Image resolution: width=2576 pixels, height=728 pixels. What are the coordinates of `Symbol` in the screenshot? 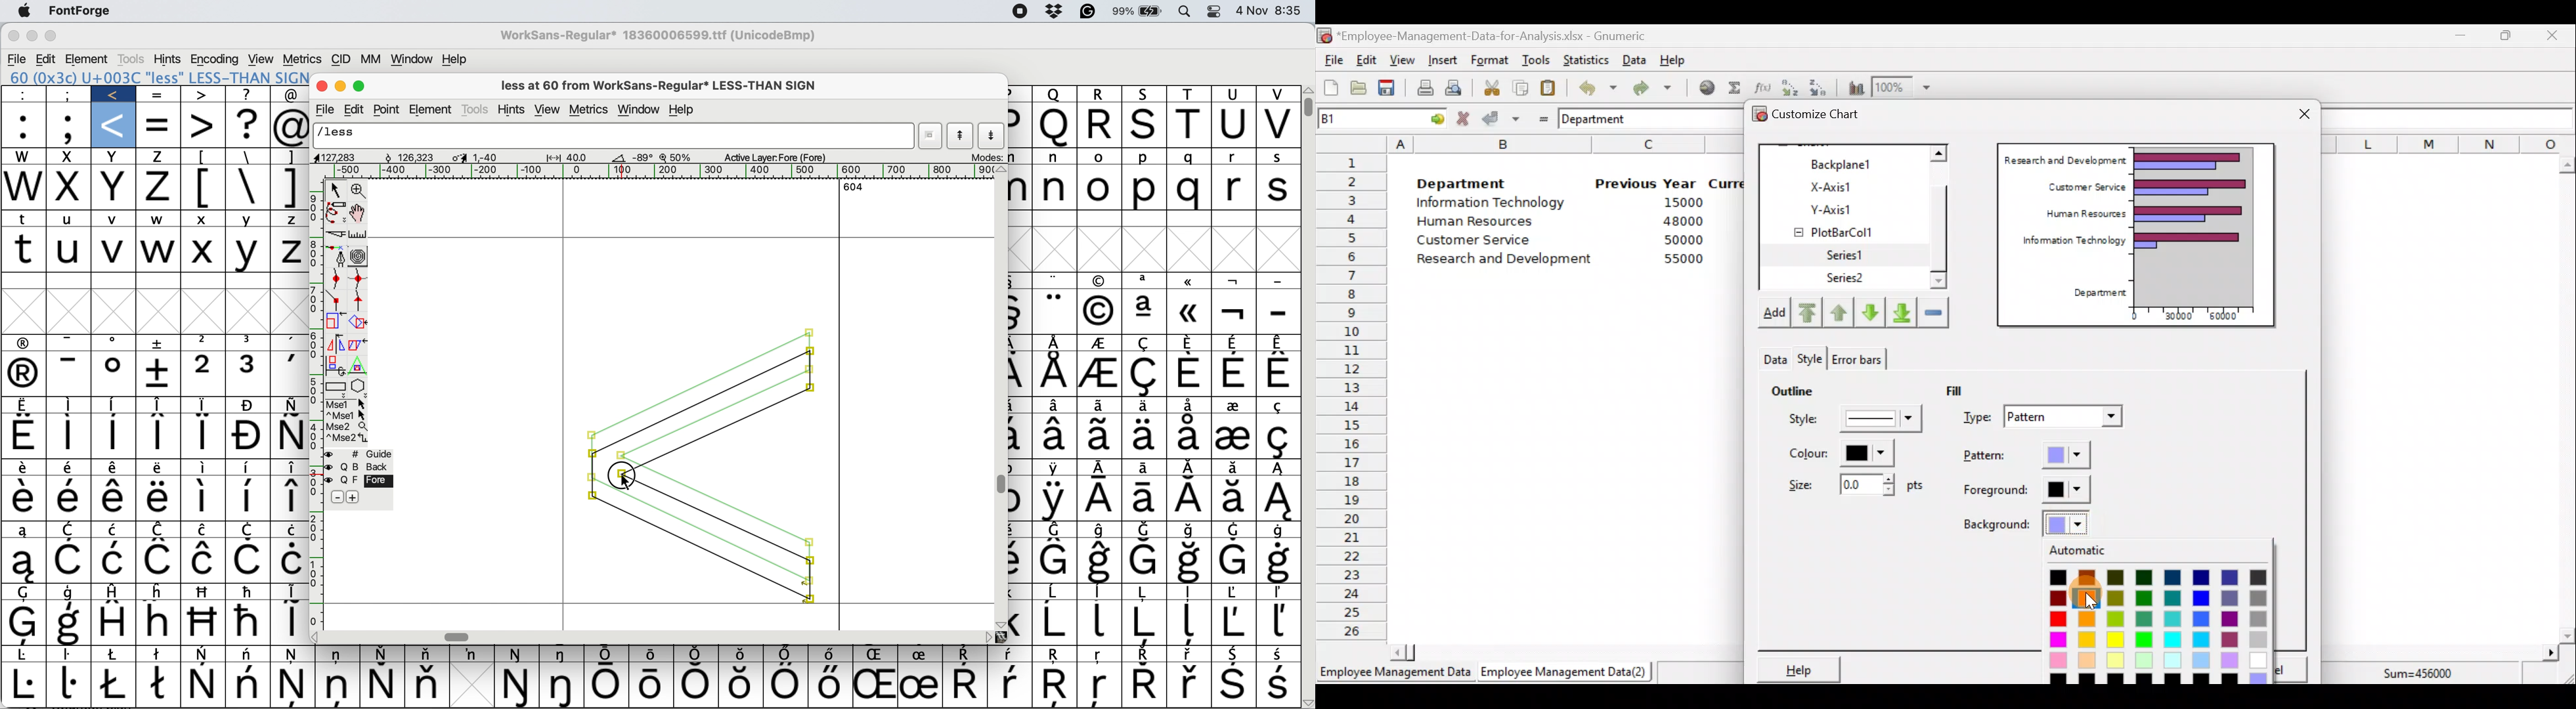 It's located at (114, 374).